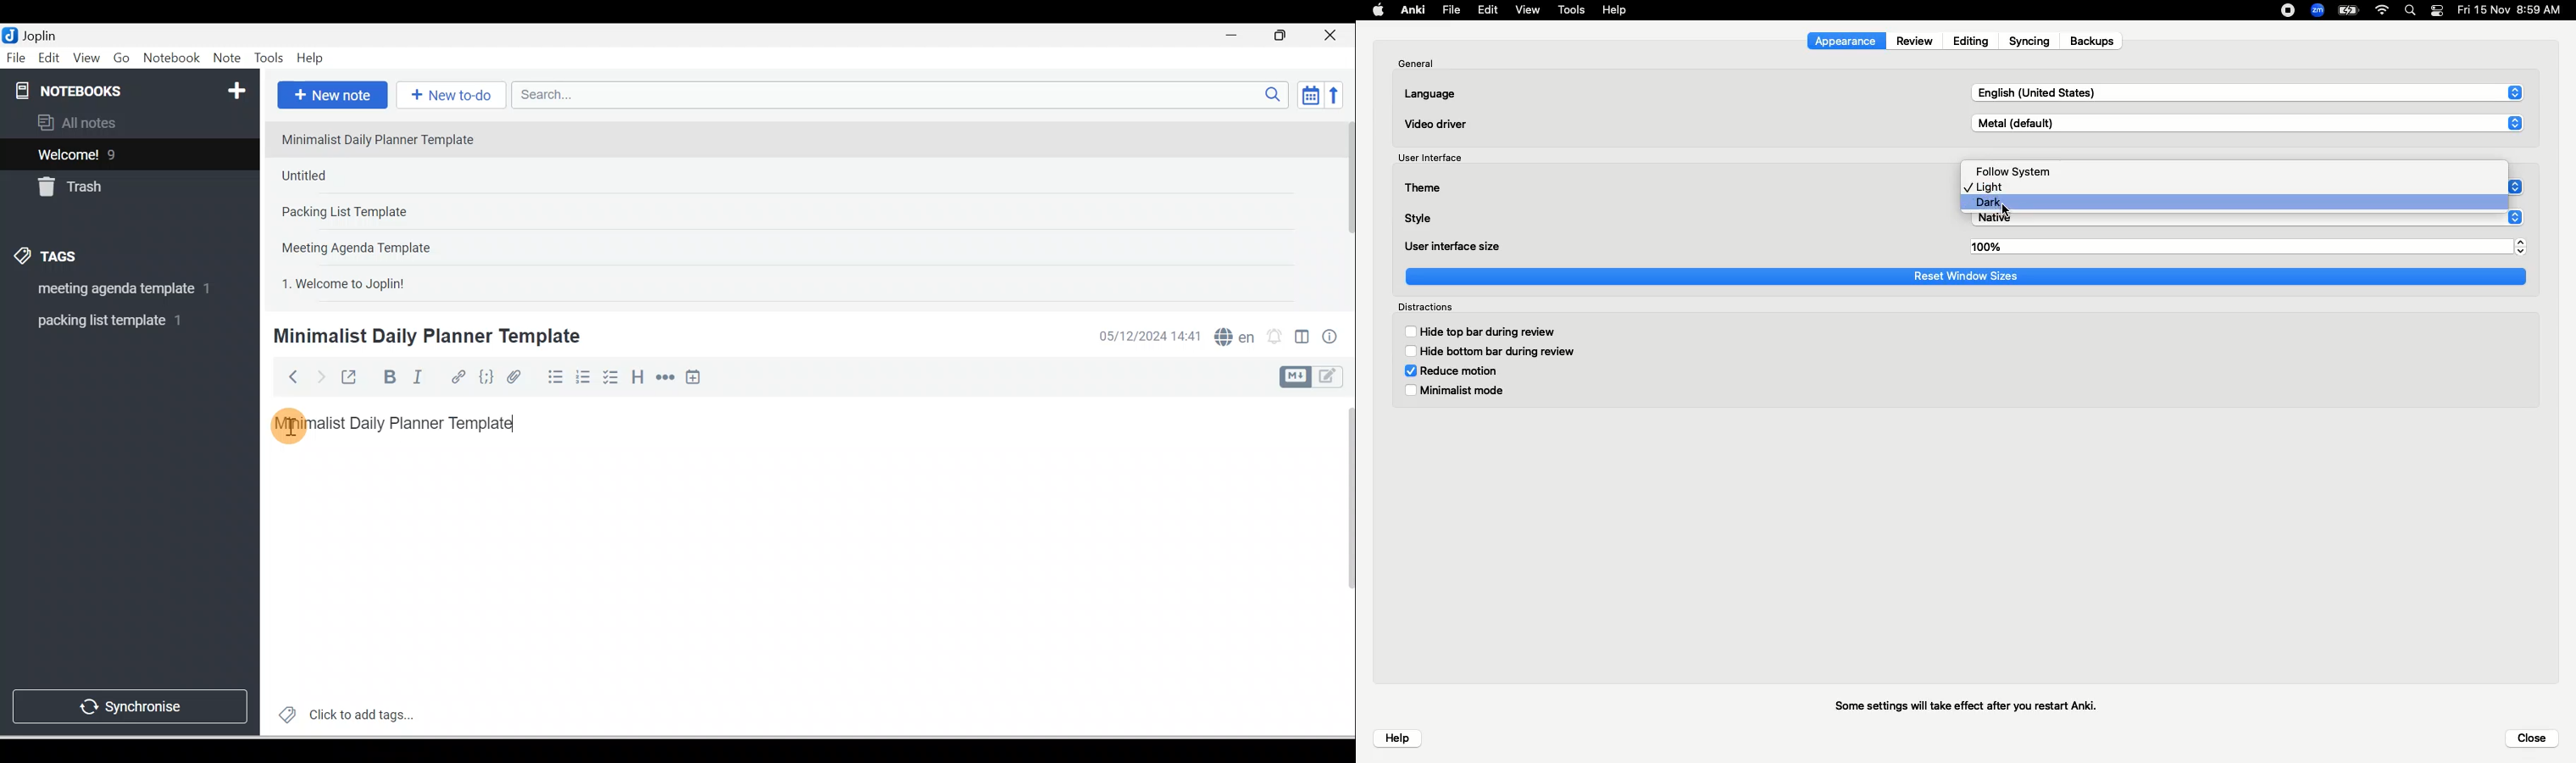 The width and height of the screenshot is (2576, 784). What do you see at coordinates (2014, 172) in the screenshot?
I see `Follow system` at bounding box center [2014, 172].